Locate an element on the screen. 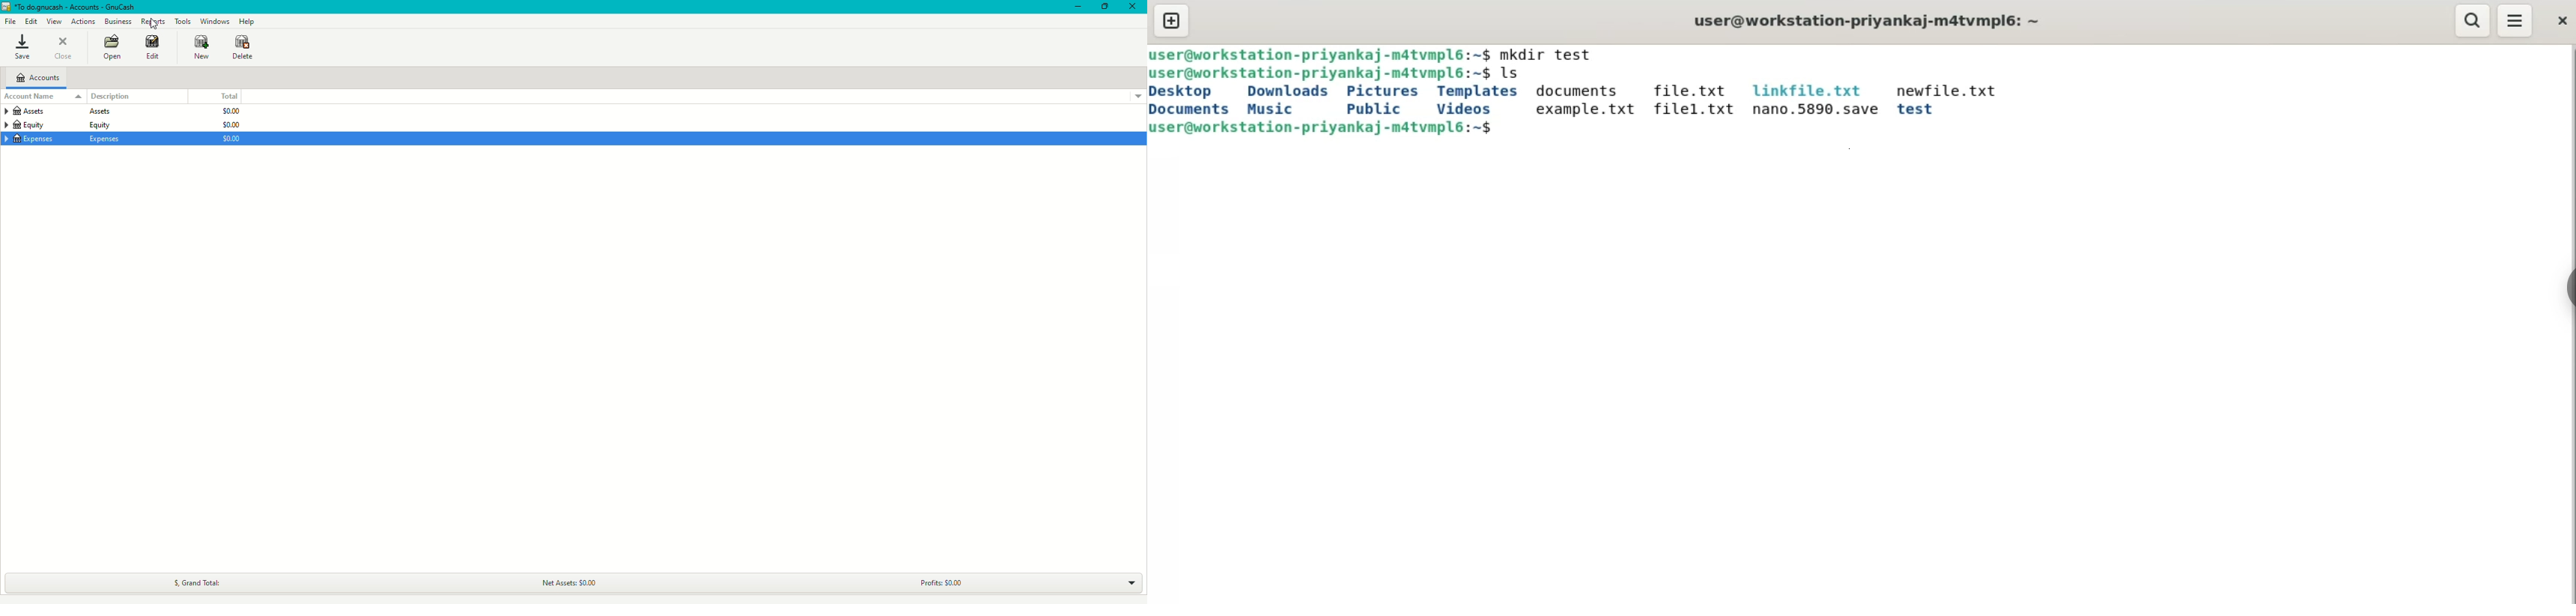 The image size is (2576, 616). View is located at coordinates (55, 22).